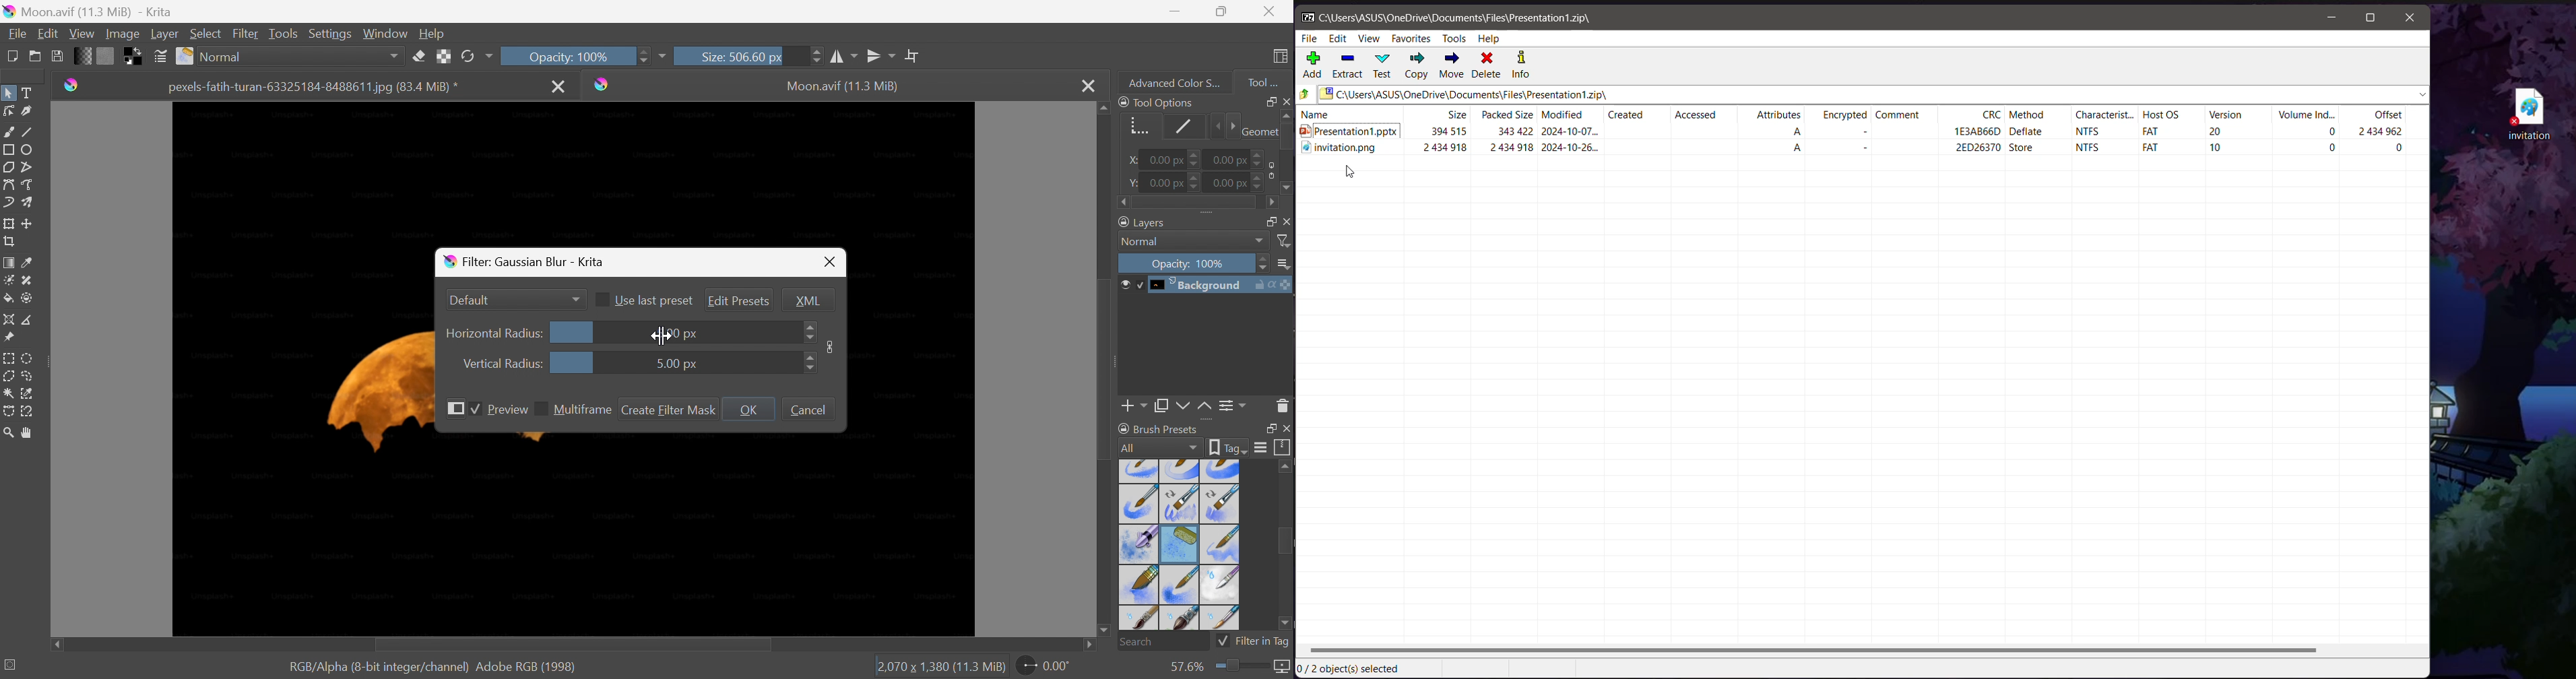 The width and height of the screenshot is (2576, 700). Describe the element at coordinates (1045, 665) in the screenshot. I see `0.00°` at that location.